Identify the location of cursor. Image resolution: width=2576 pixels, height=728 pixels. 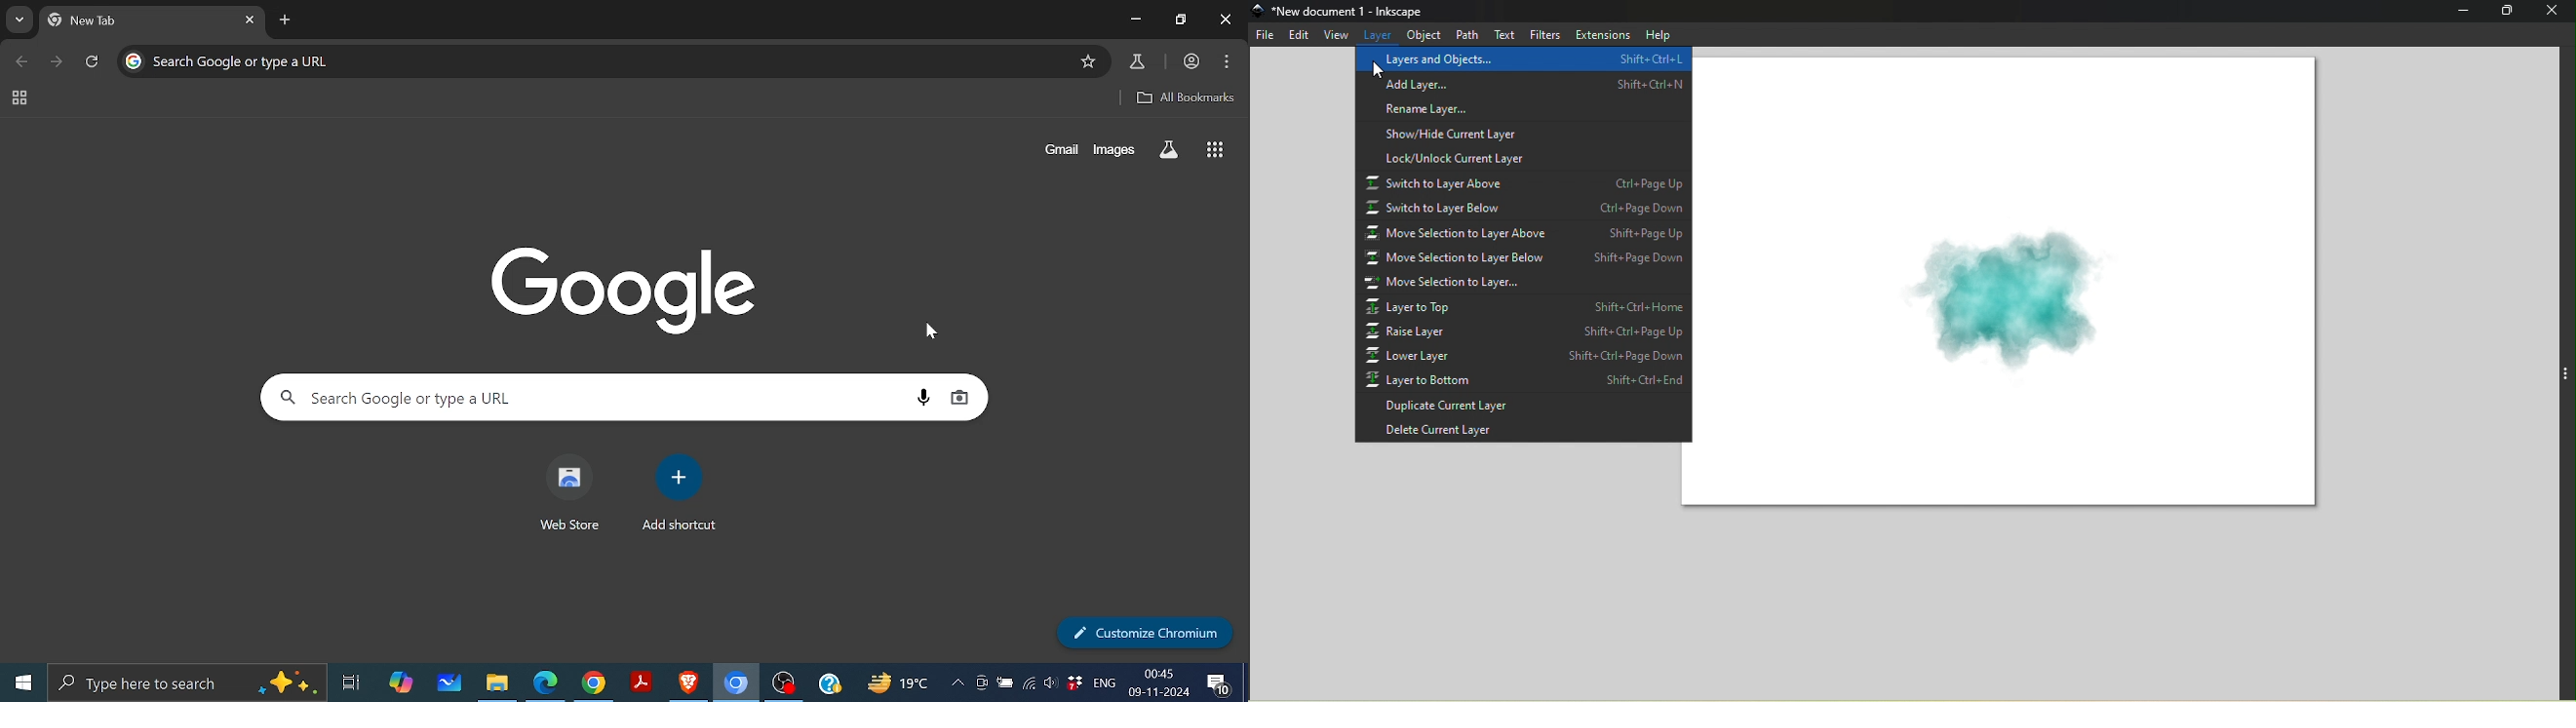
(930, 331).